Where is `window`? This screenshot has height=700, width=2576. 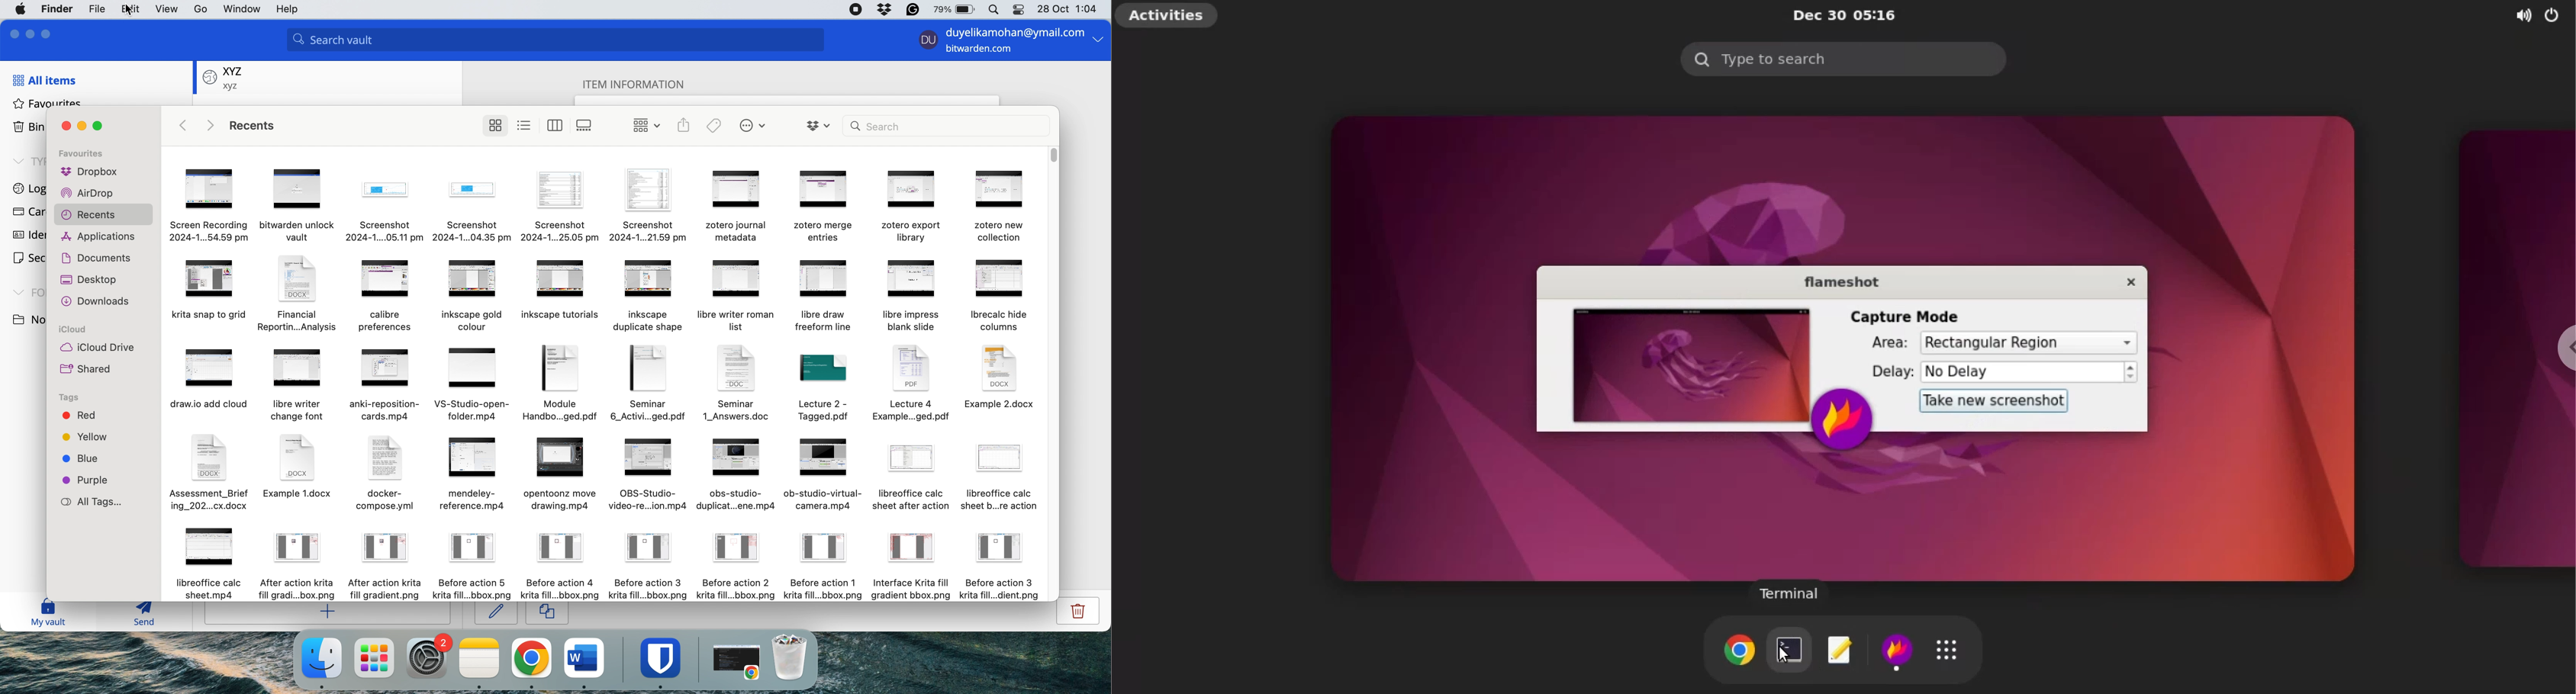
window is located at coordinates (241, 9).